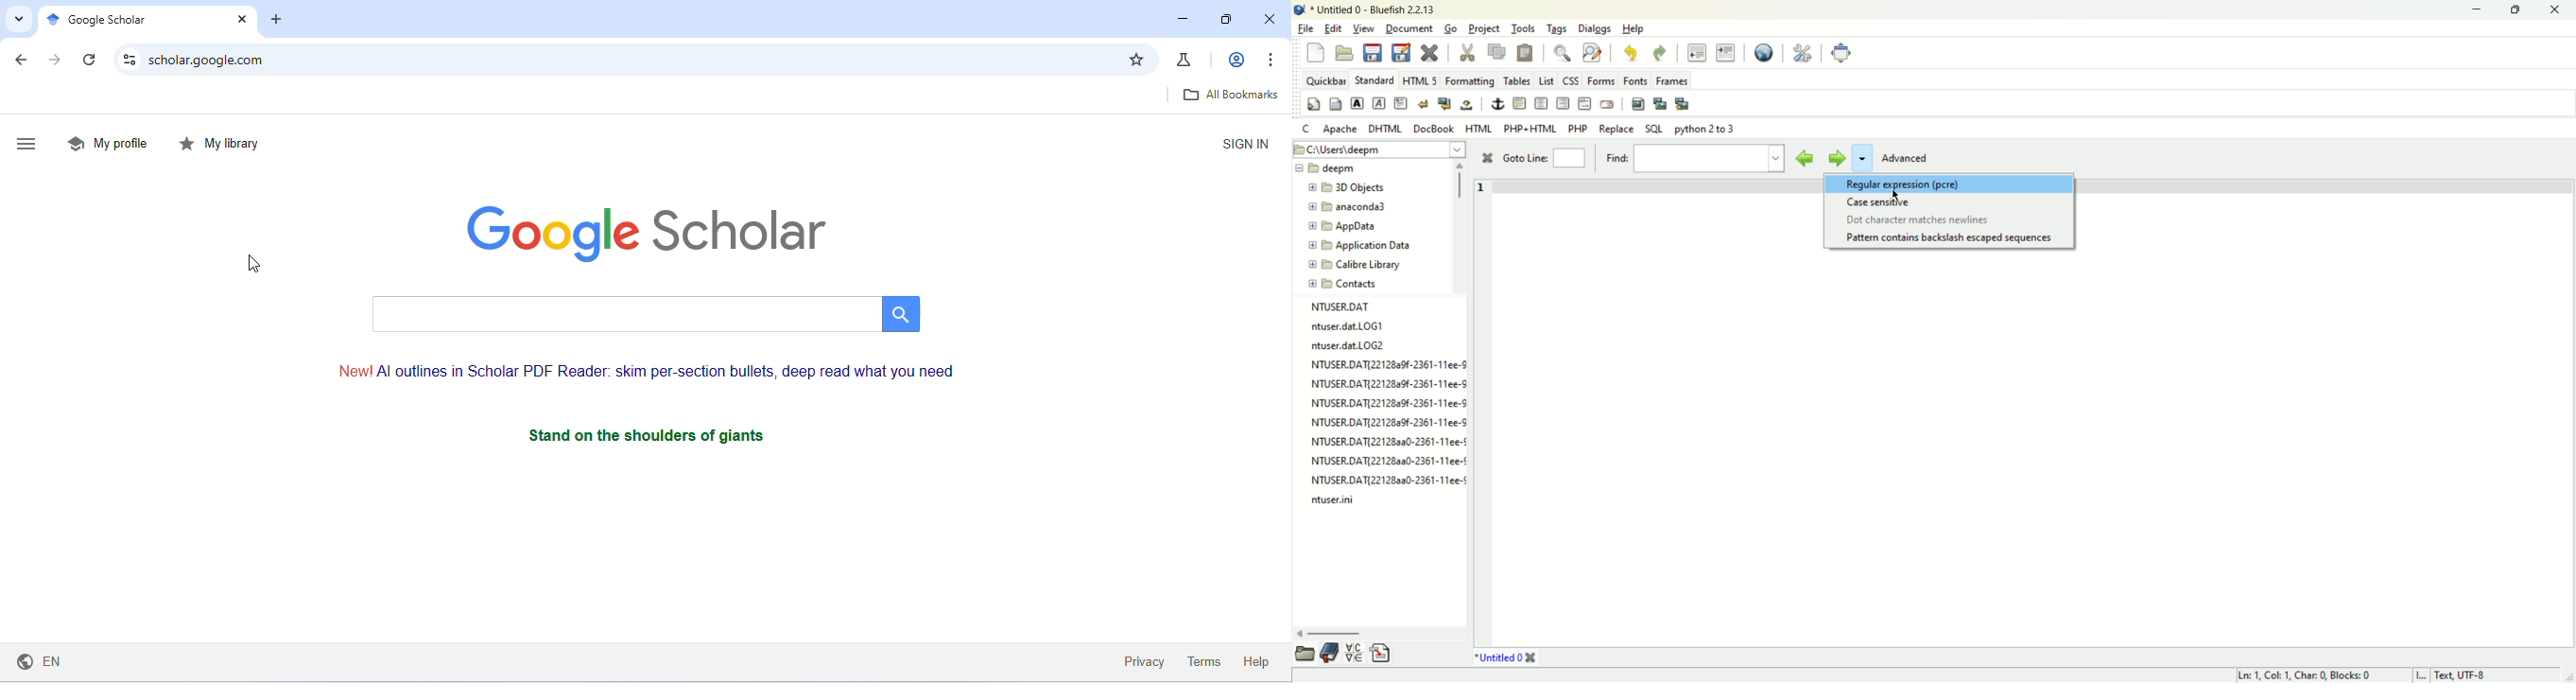 This screenshot has height=700, width=2576. I want to click on close tab, so click(239, 21).